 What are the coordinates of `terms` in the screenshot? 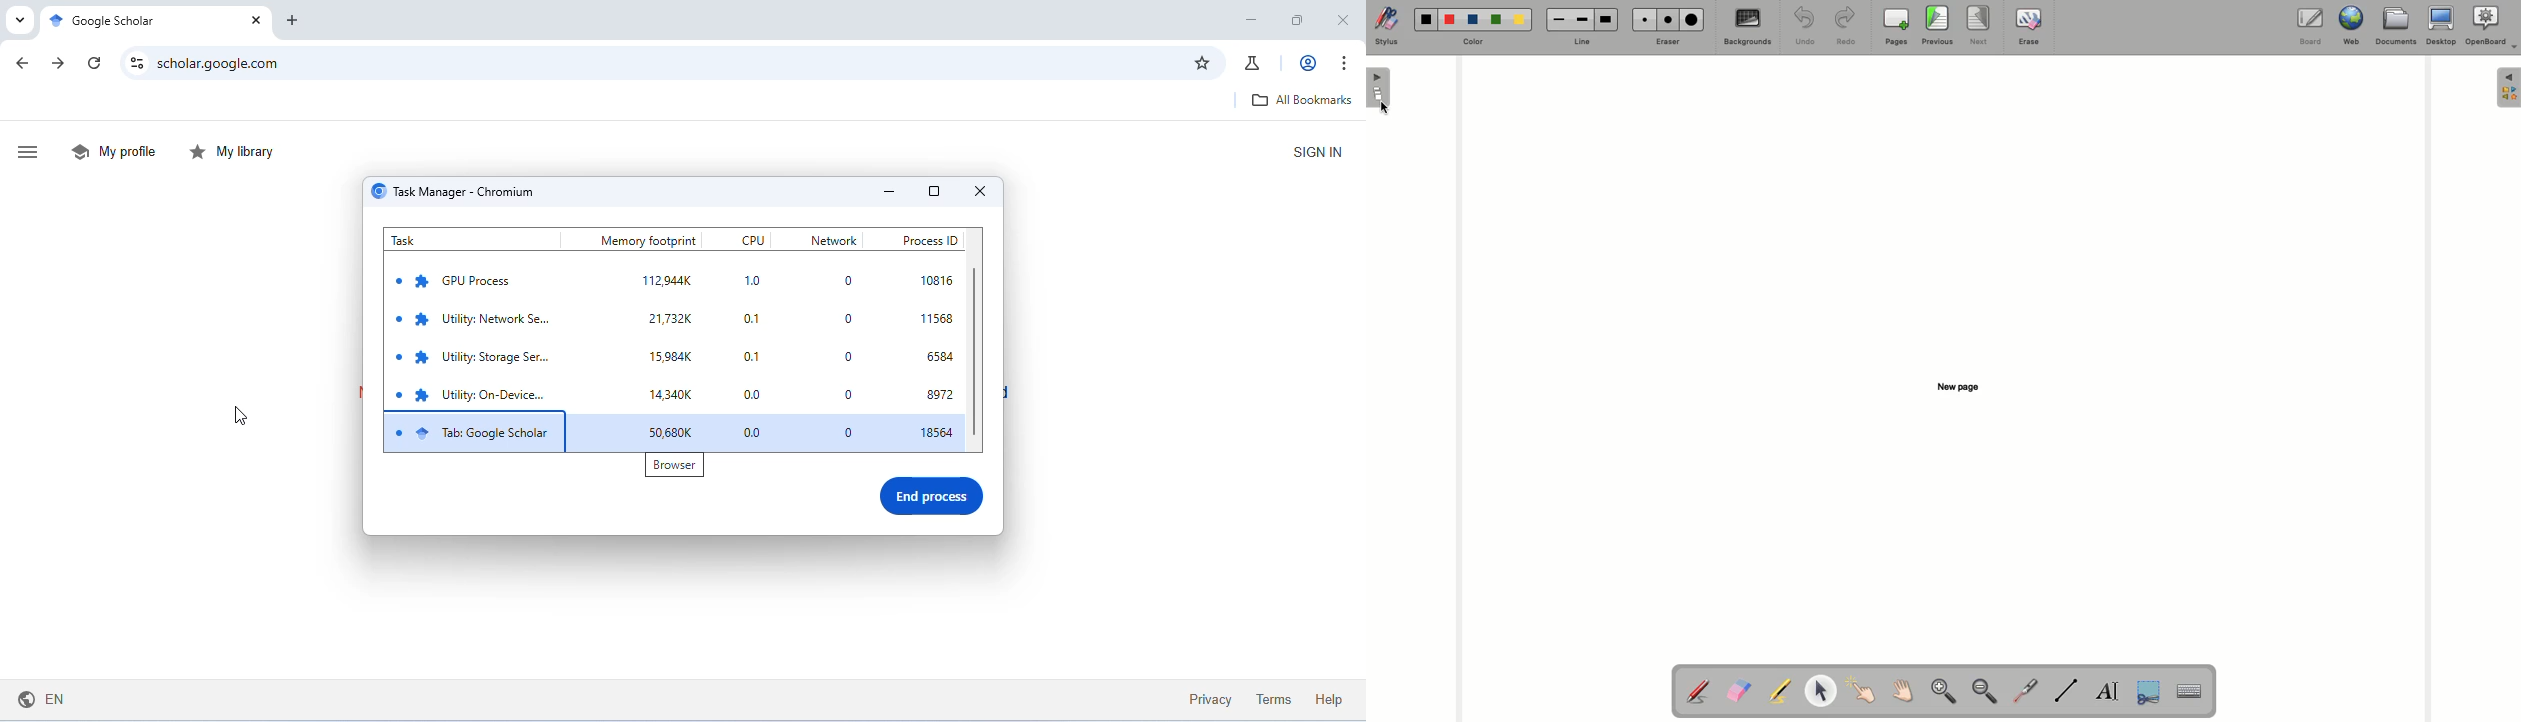 It's located at (1275, 699).